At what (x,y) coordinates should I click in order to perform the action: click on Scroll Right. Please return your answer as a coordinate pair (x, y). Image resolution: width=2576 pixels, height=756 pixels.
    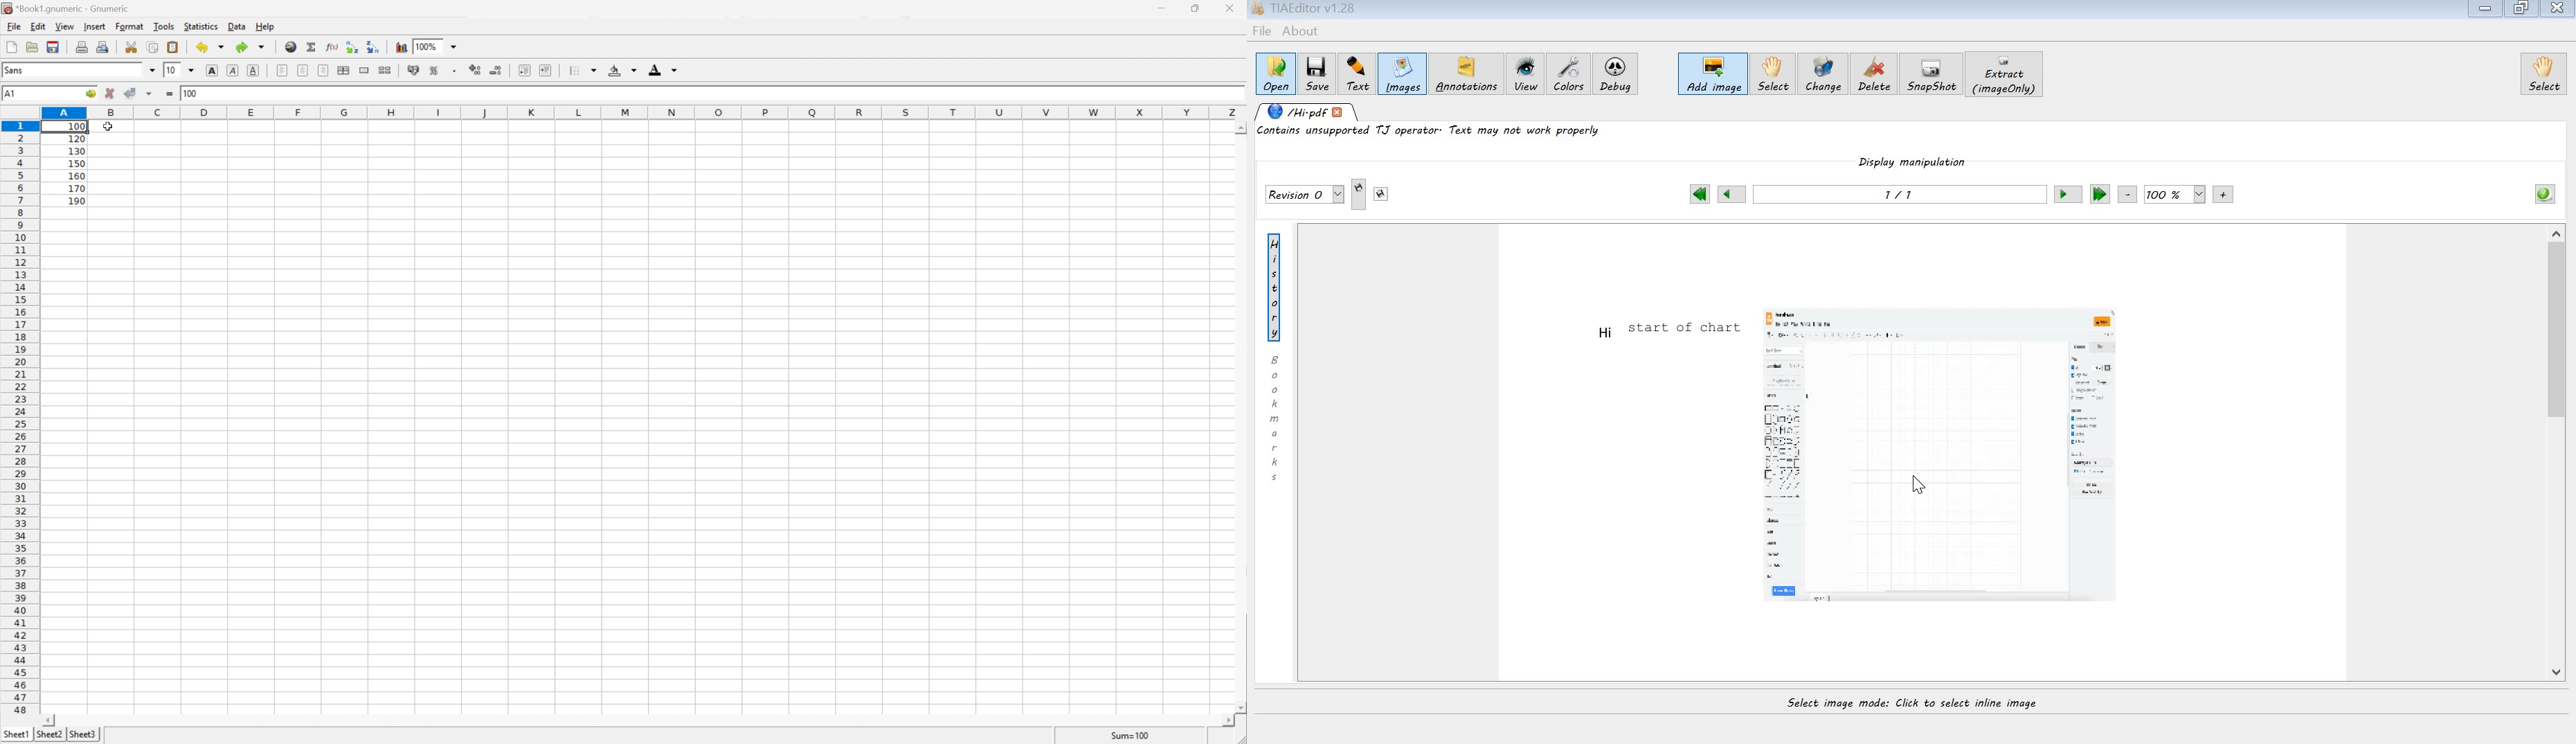
    Looking at the image, I should click on (1223, 719).